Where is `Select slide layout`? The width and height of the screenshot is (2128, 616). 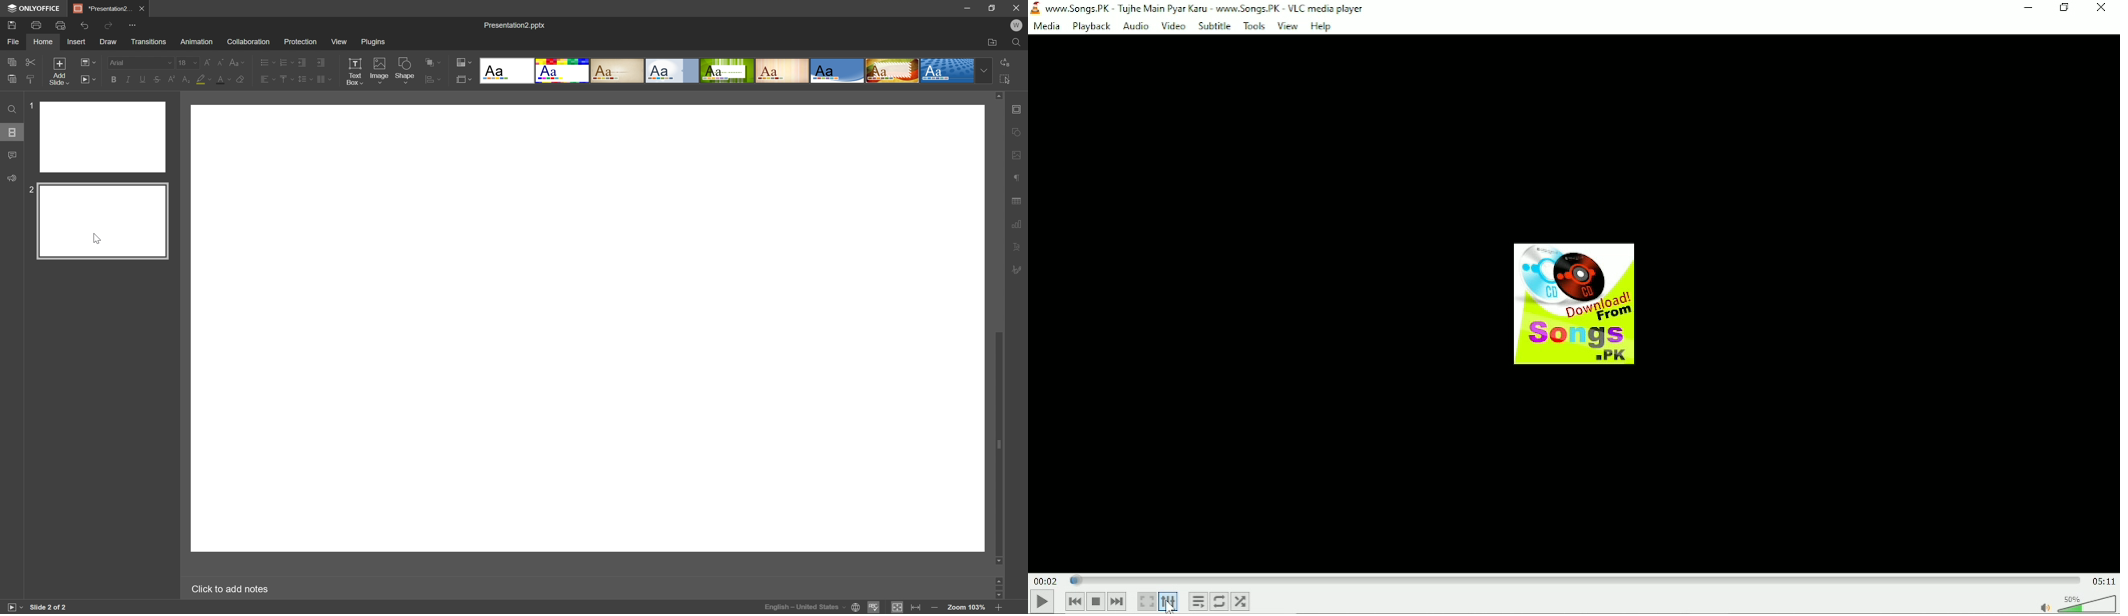
Select slide layout is located at coordinates (465, 78).